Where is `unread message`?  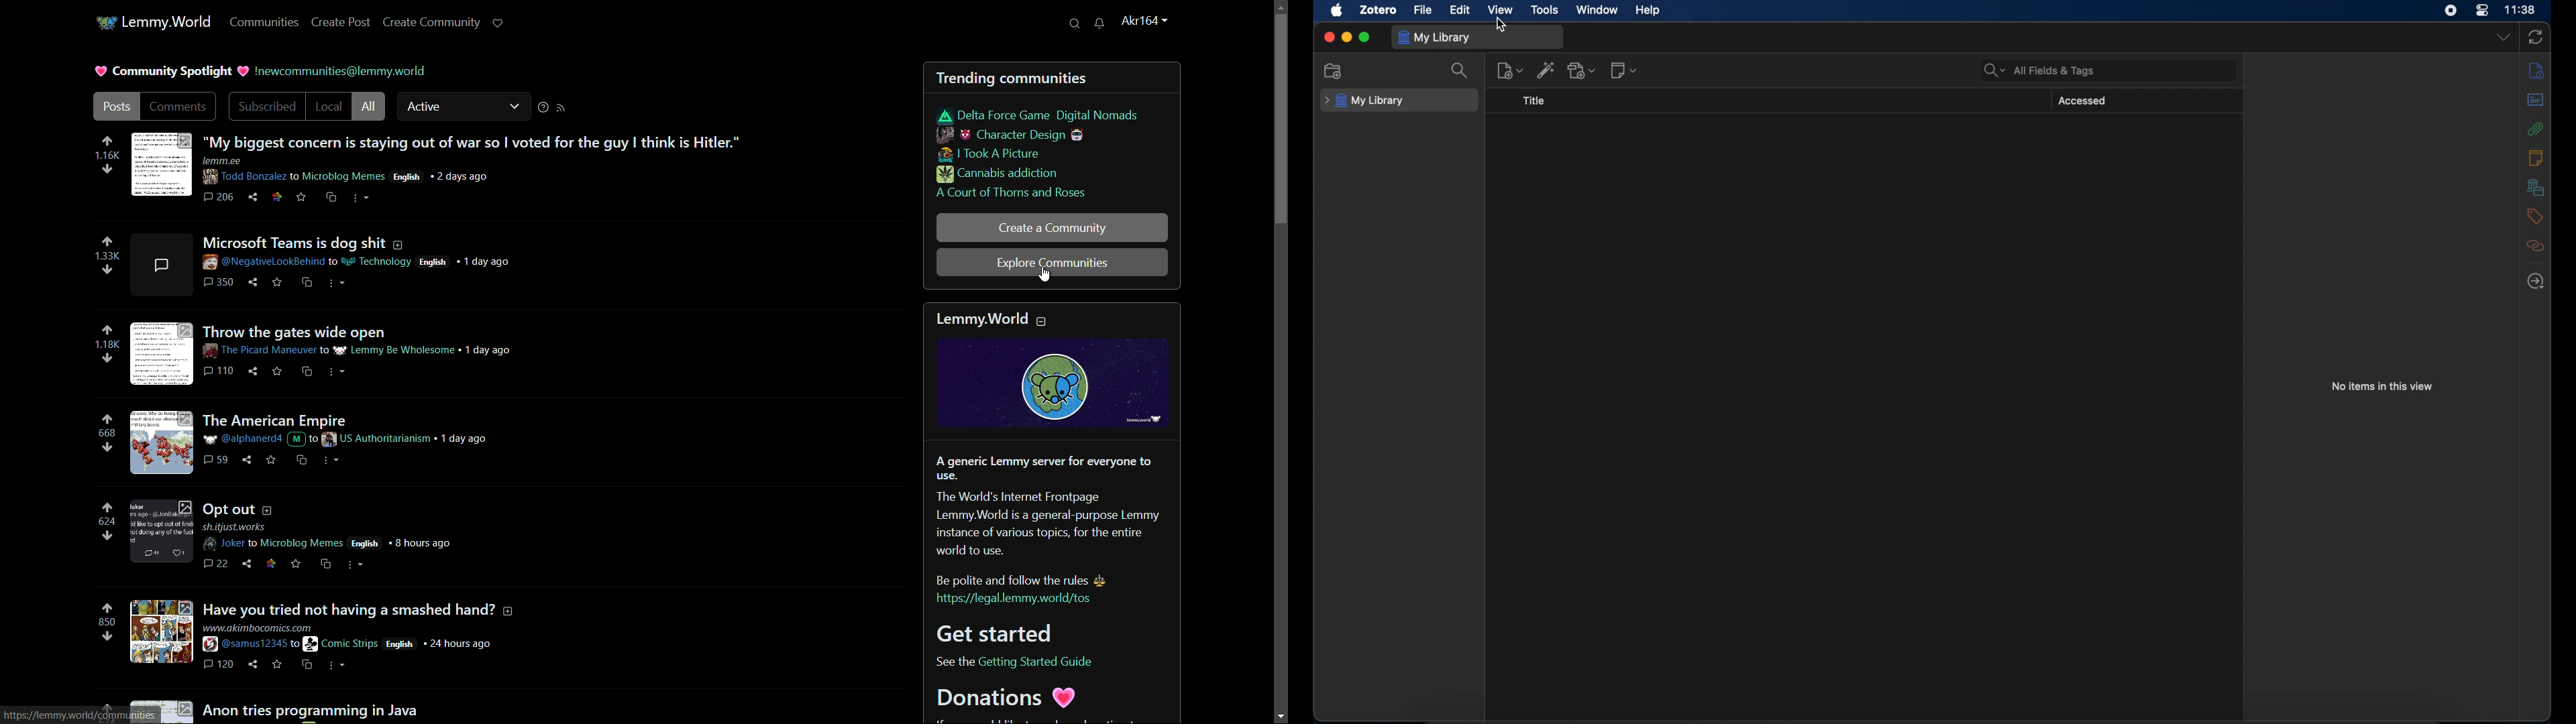
unread message is located at coordinates (1104, 23).